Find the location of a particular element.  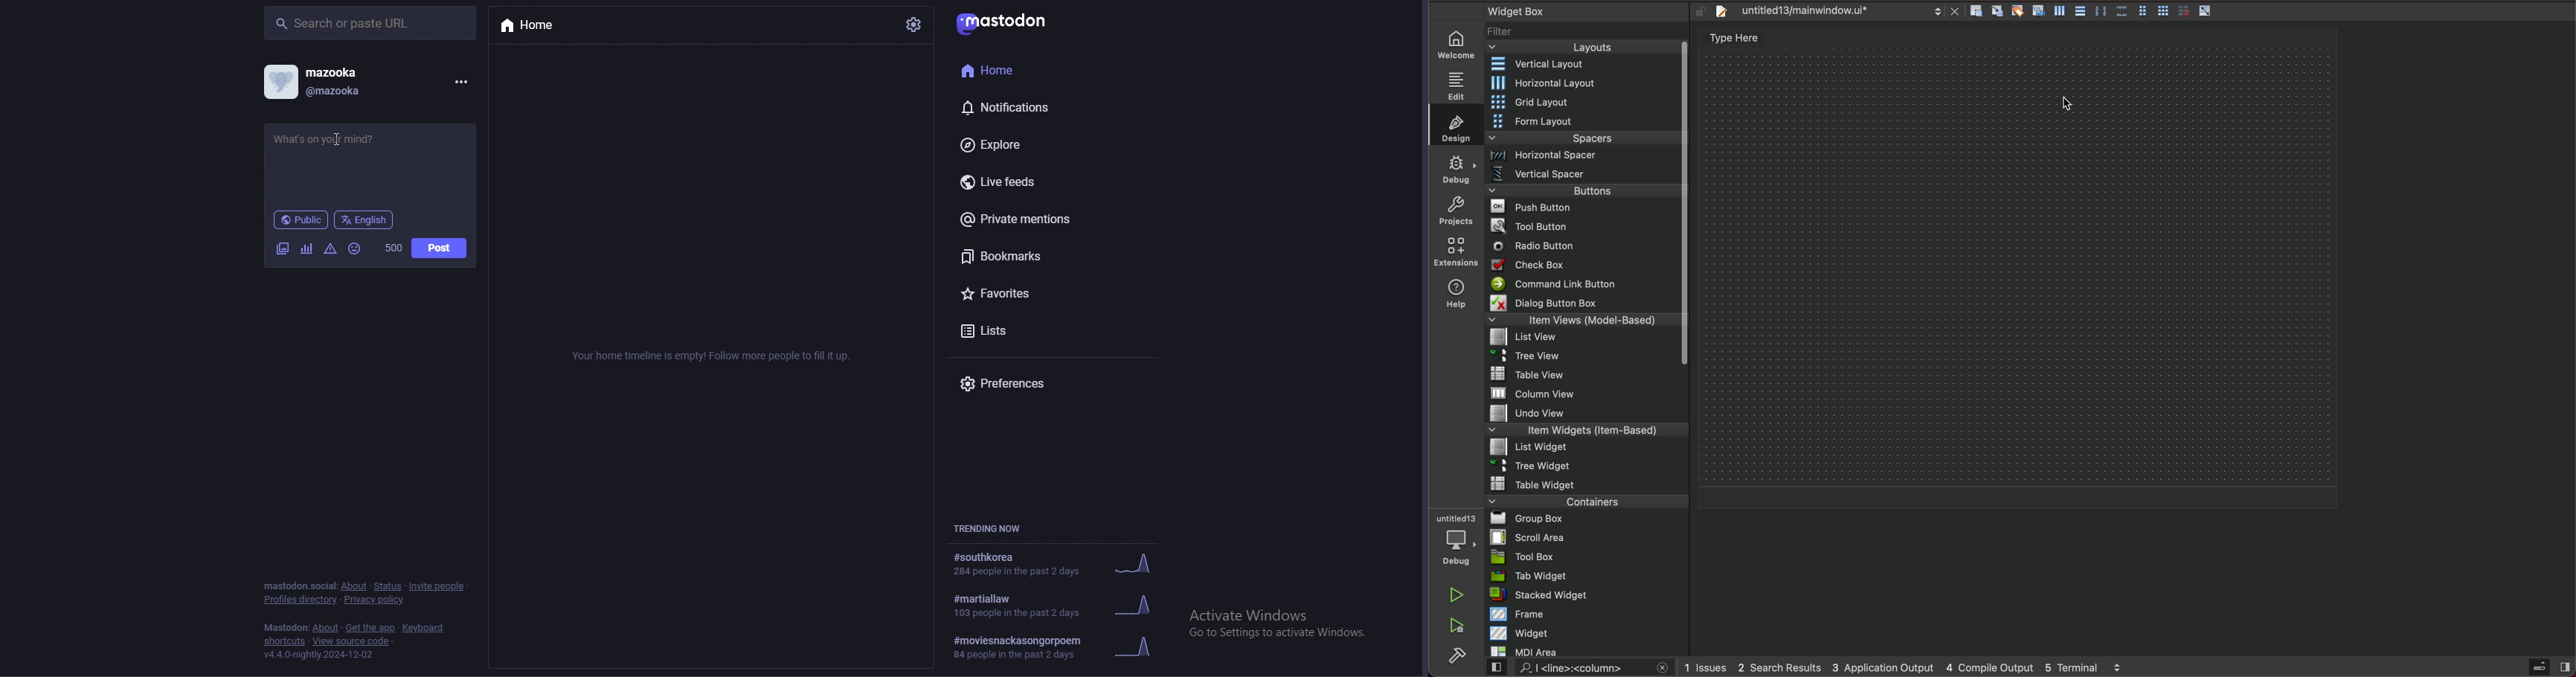

search is located at coordinates (1581, 669).